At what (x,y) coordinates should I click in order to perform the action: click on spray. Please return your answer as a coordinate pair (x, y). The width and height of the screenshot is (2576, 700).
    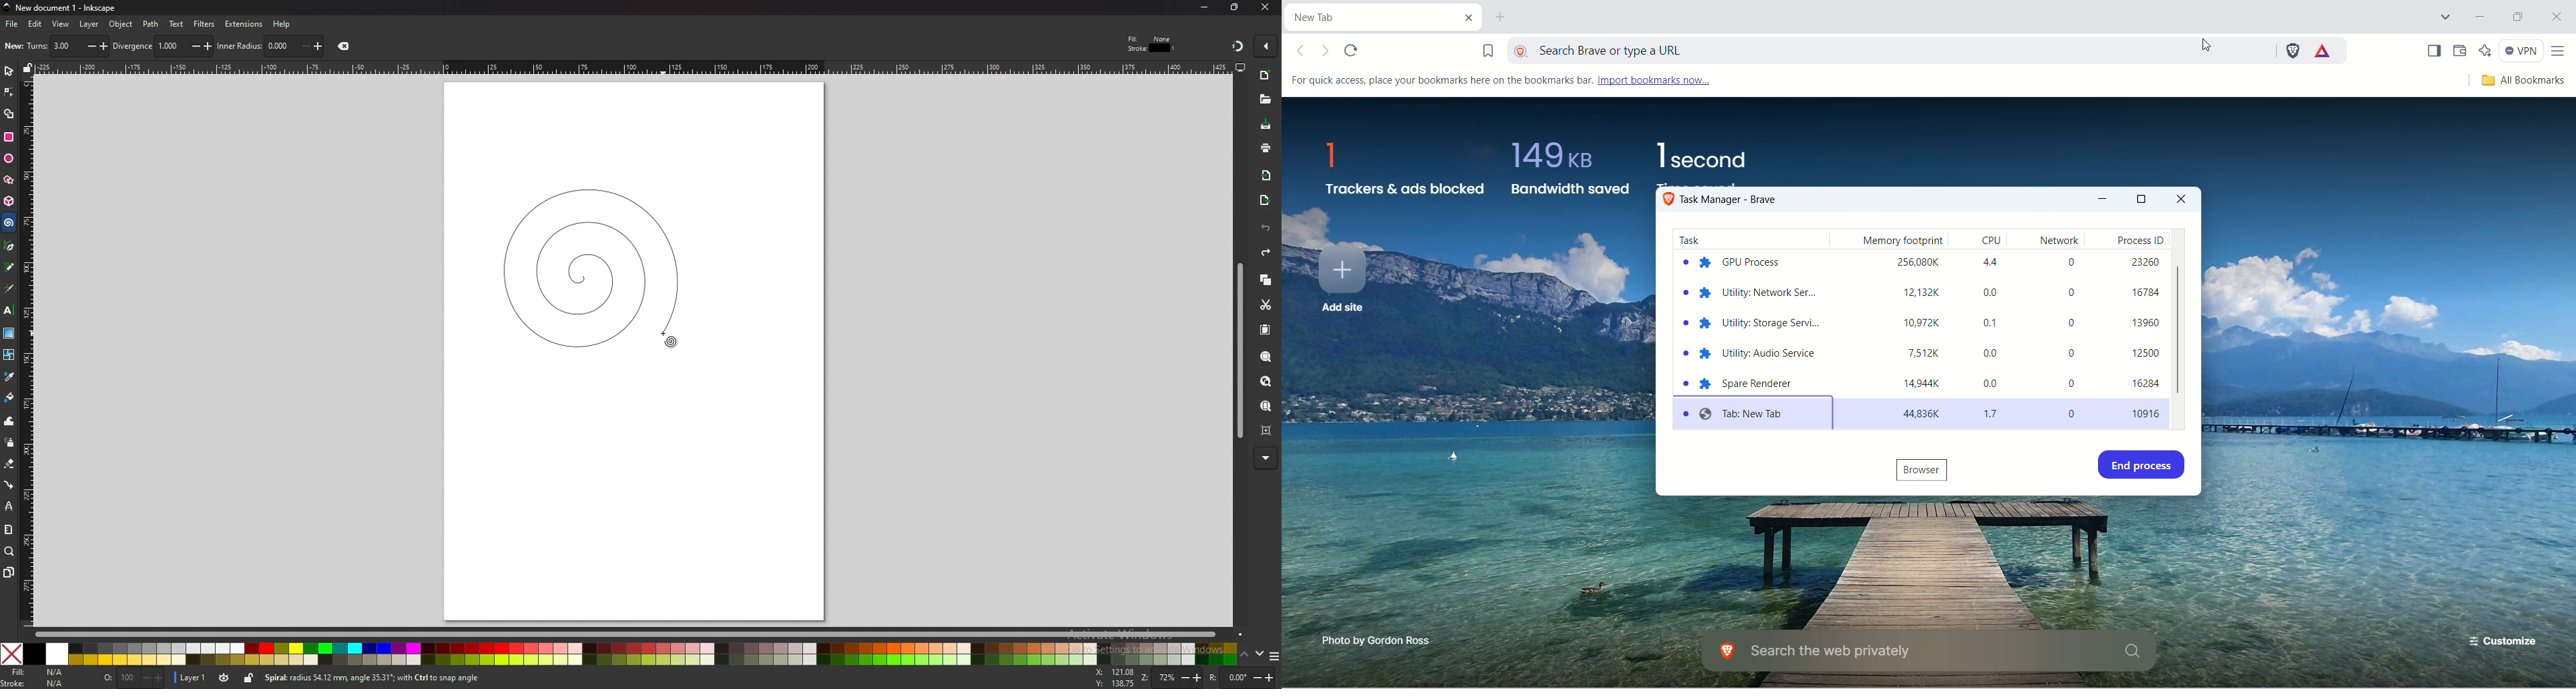
    Looking at the image, I should click on (9, 443).